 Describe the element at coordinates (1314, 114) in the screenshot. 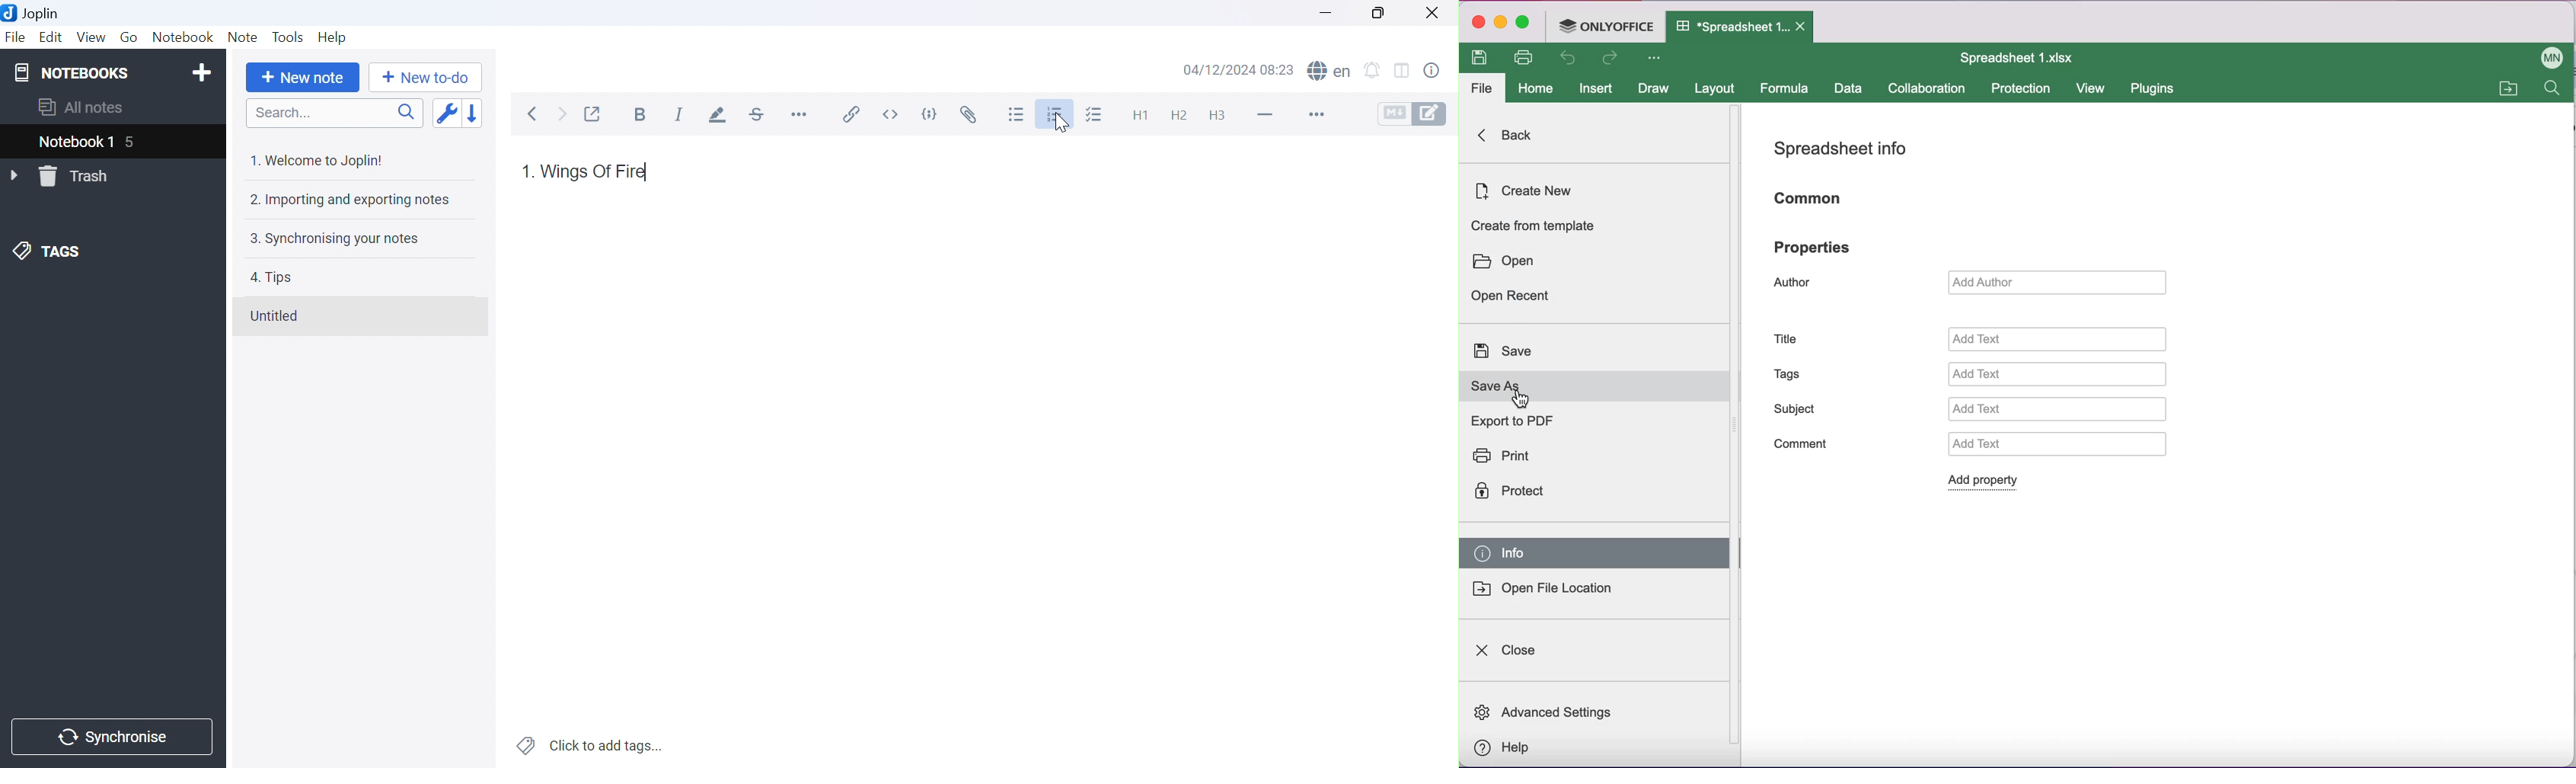

I see `More` at that location.